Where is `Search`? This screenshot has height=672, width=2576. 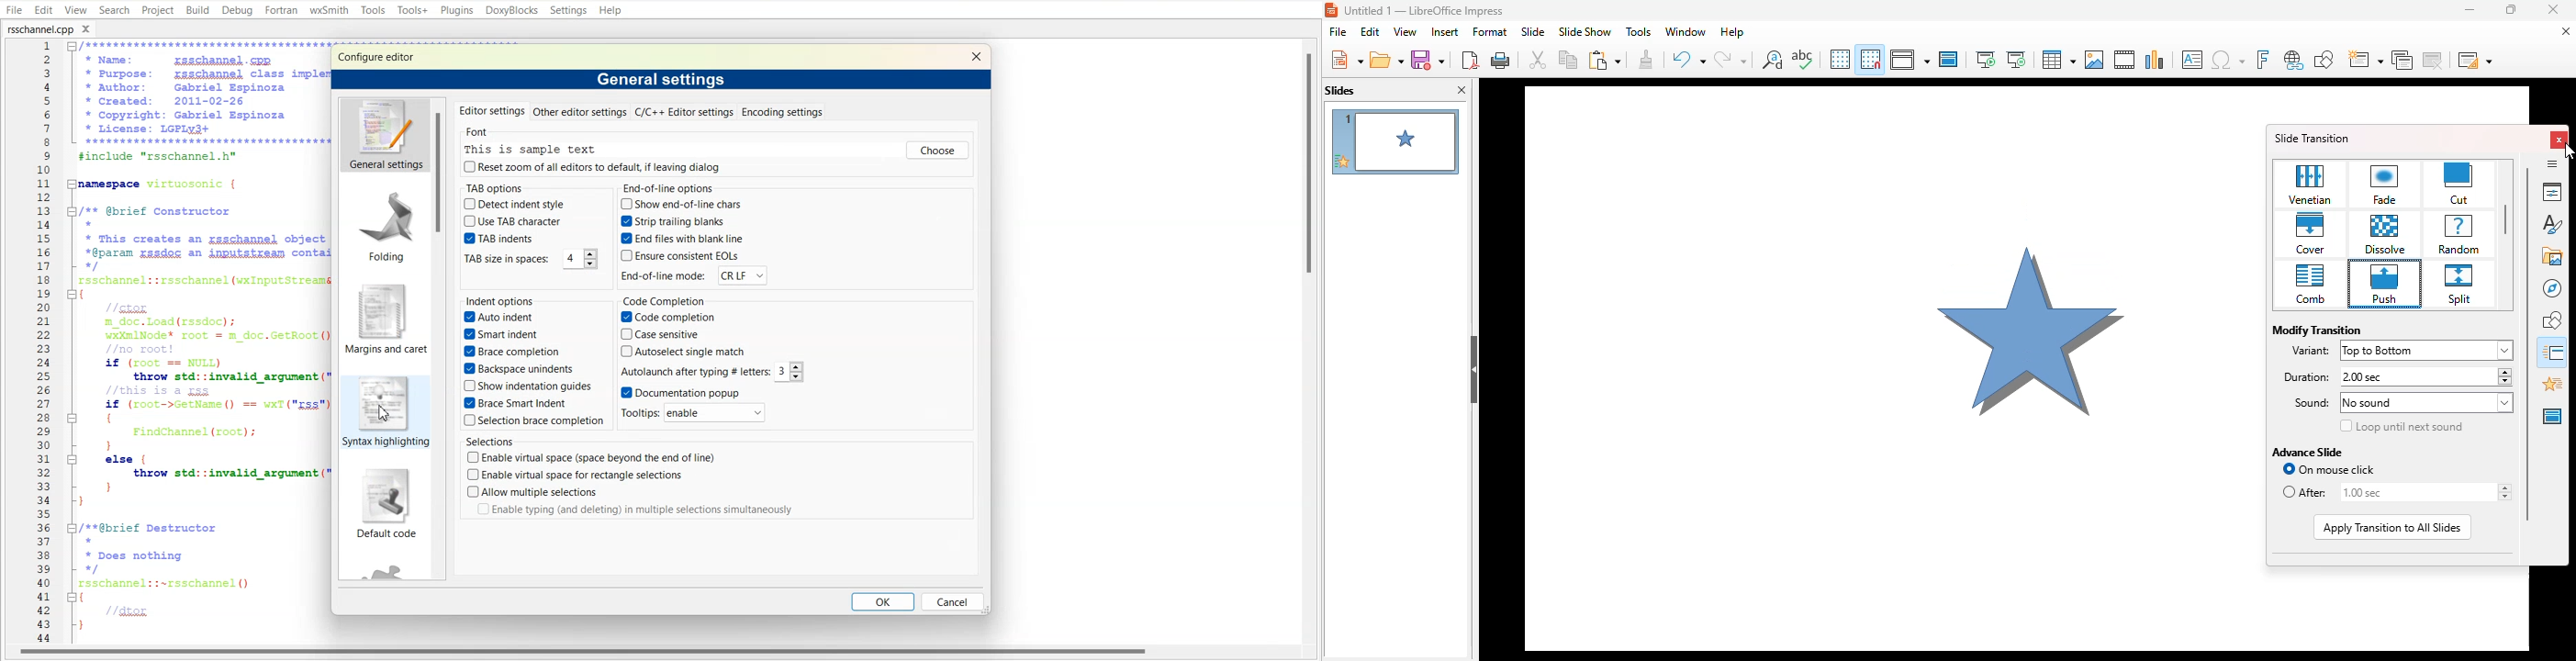 Search is located at coordinates (114, 10).